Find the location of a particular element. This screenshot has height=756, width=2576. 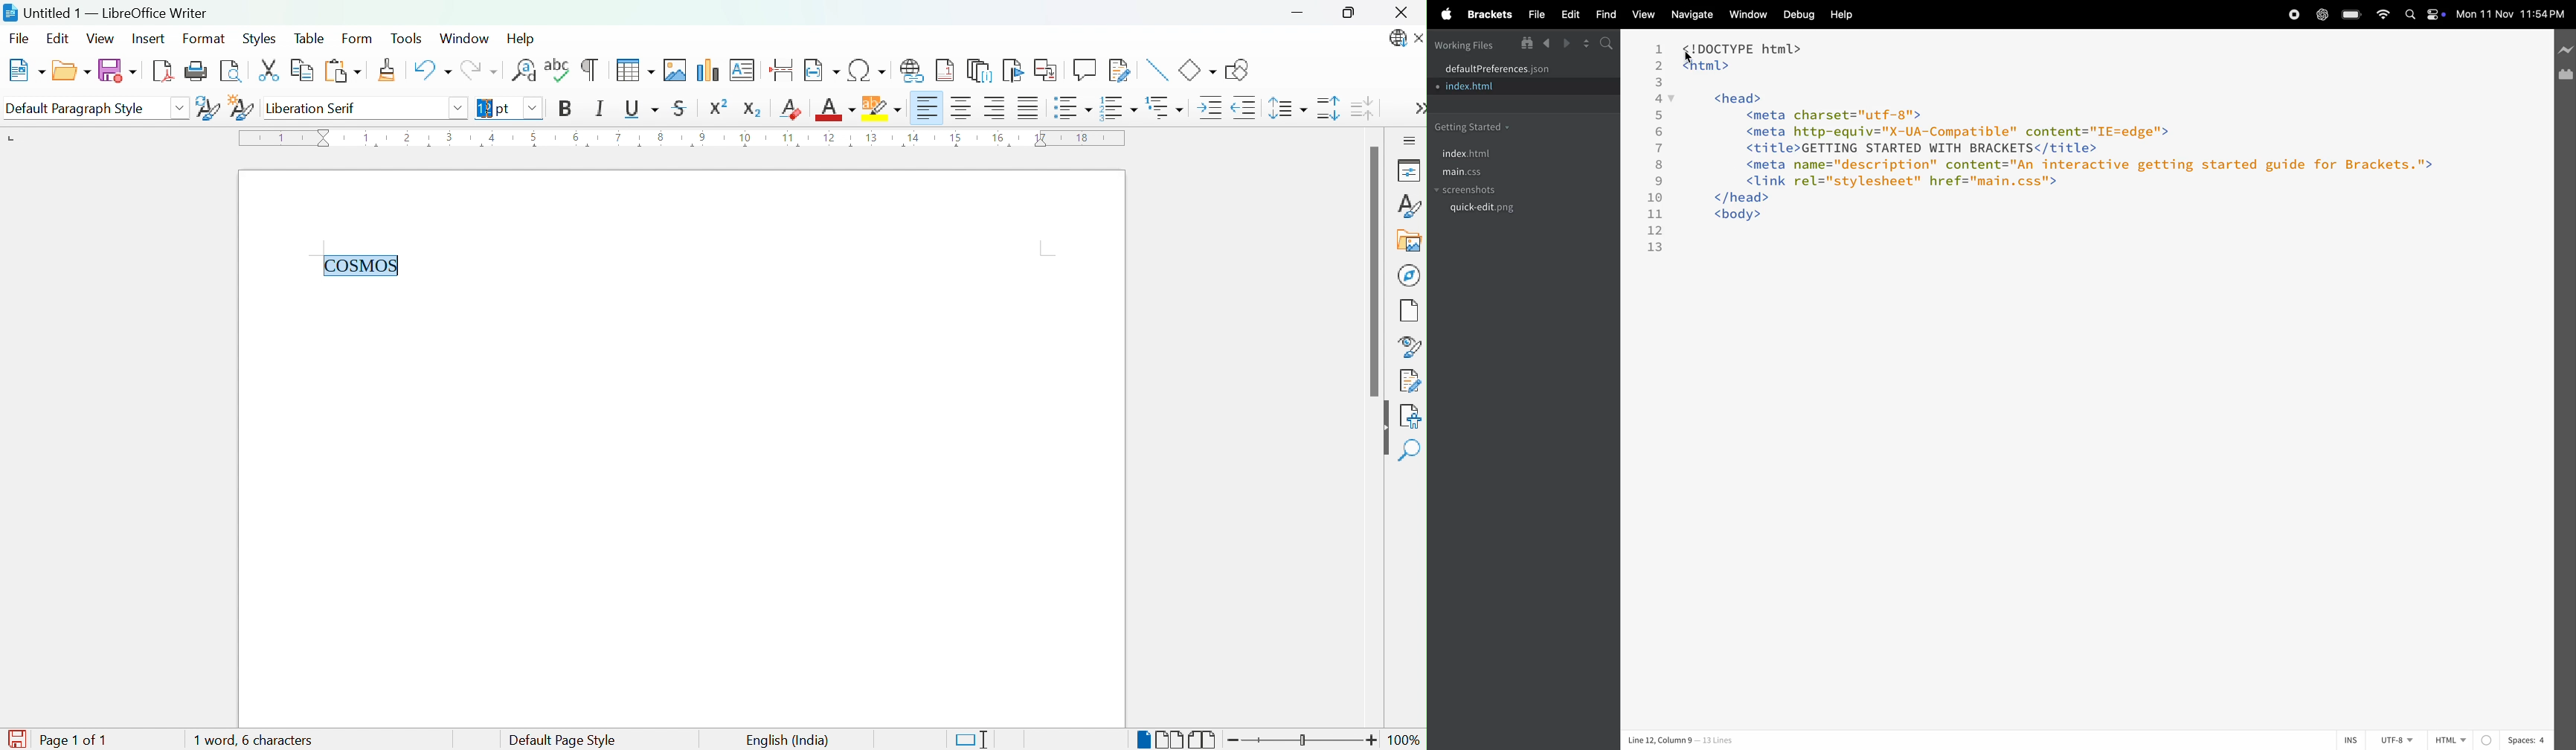

Style Inspector is located at coordinates (1410, 345).